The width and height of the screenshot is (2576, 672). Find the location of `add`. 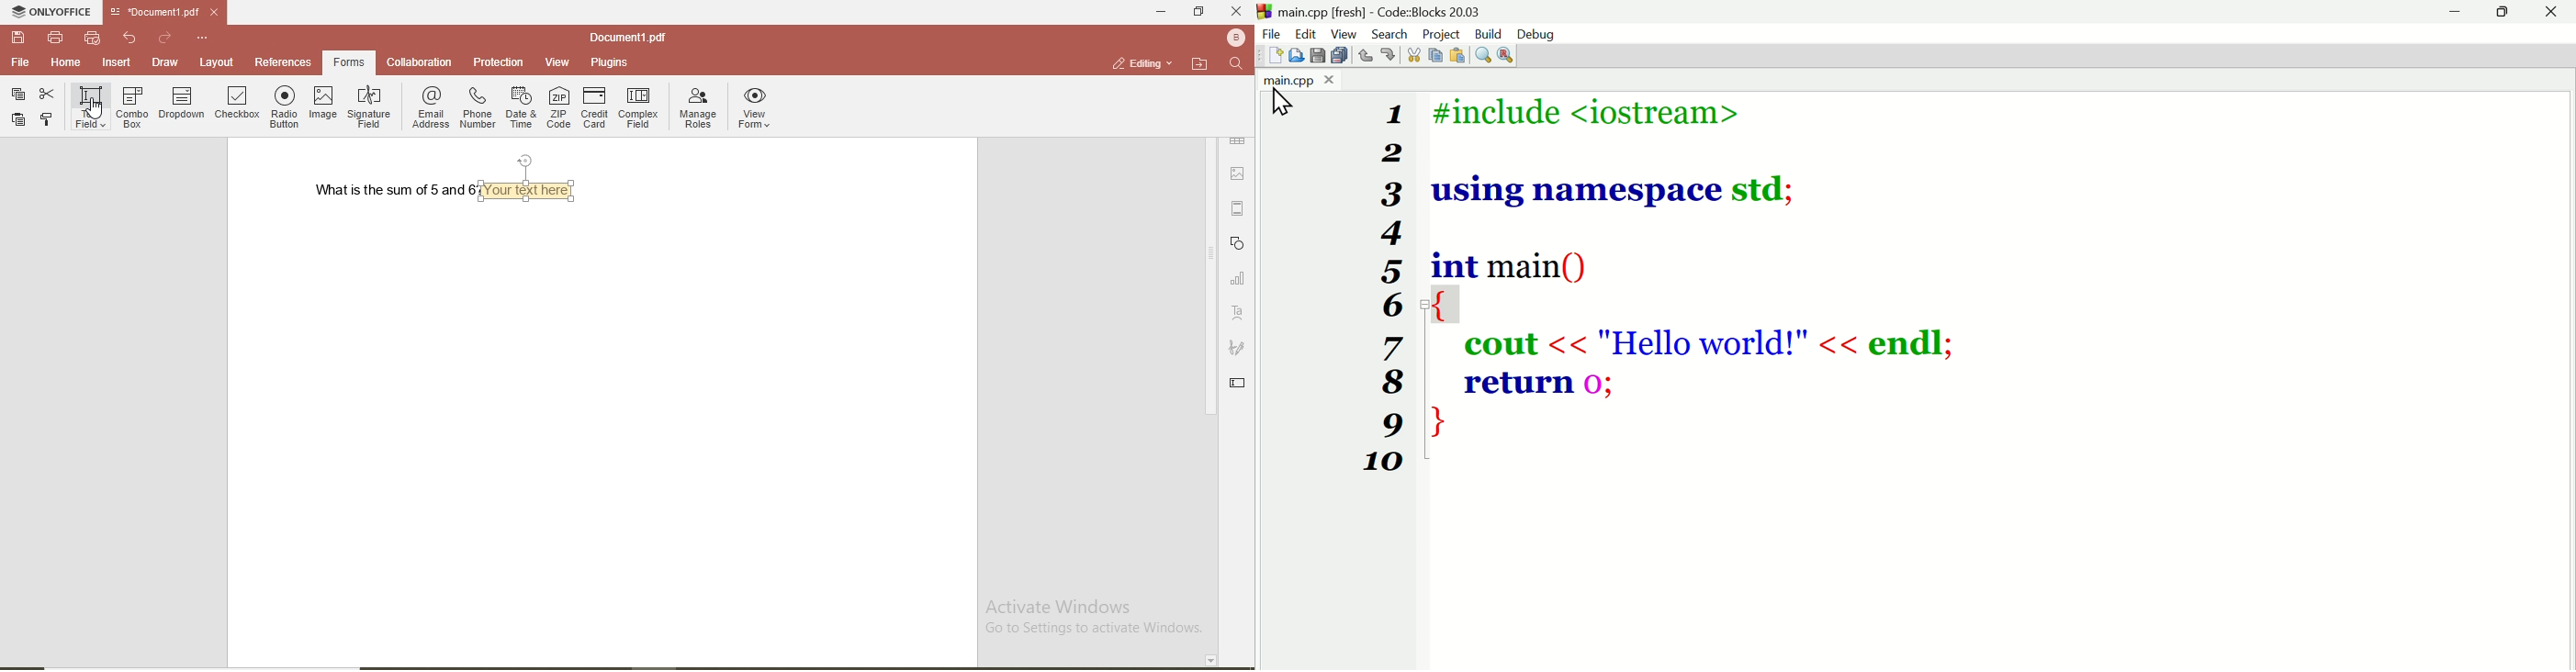

add is located at coordinates (1275, 56).